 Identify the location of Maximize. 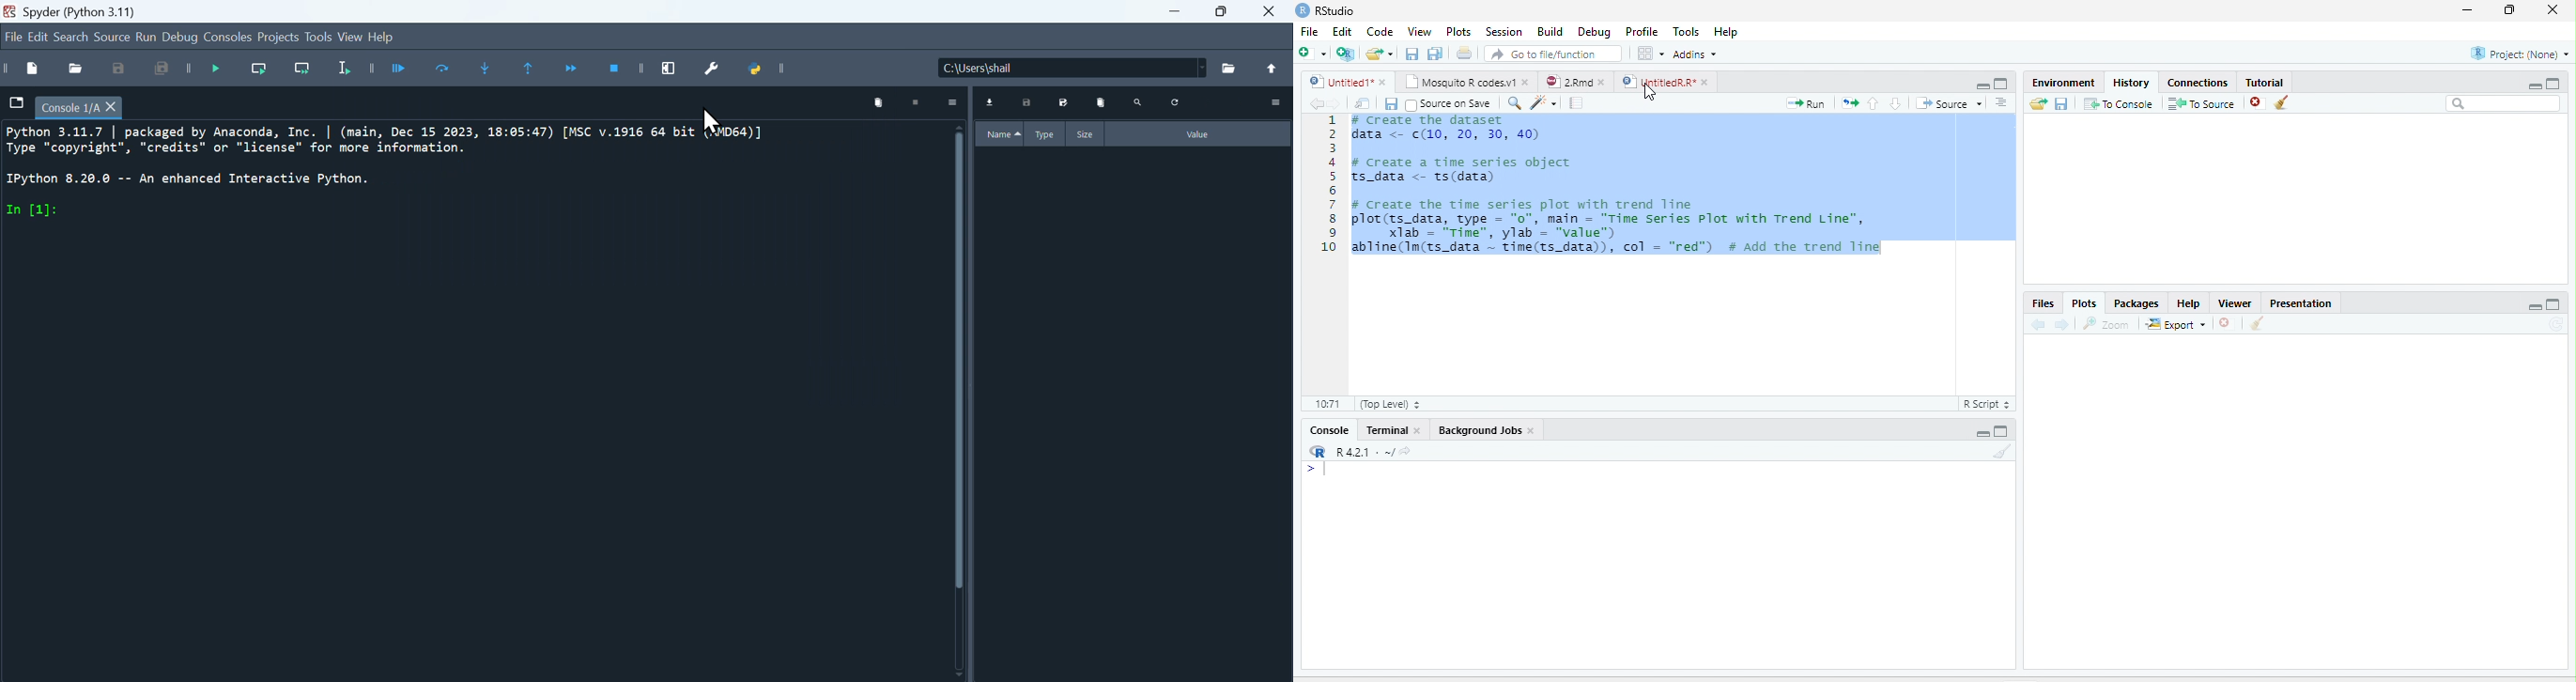
(2002, 84).